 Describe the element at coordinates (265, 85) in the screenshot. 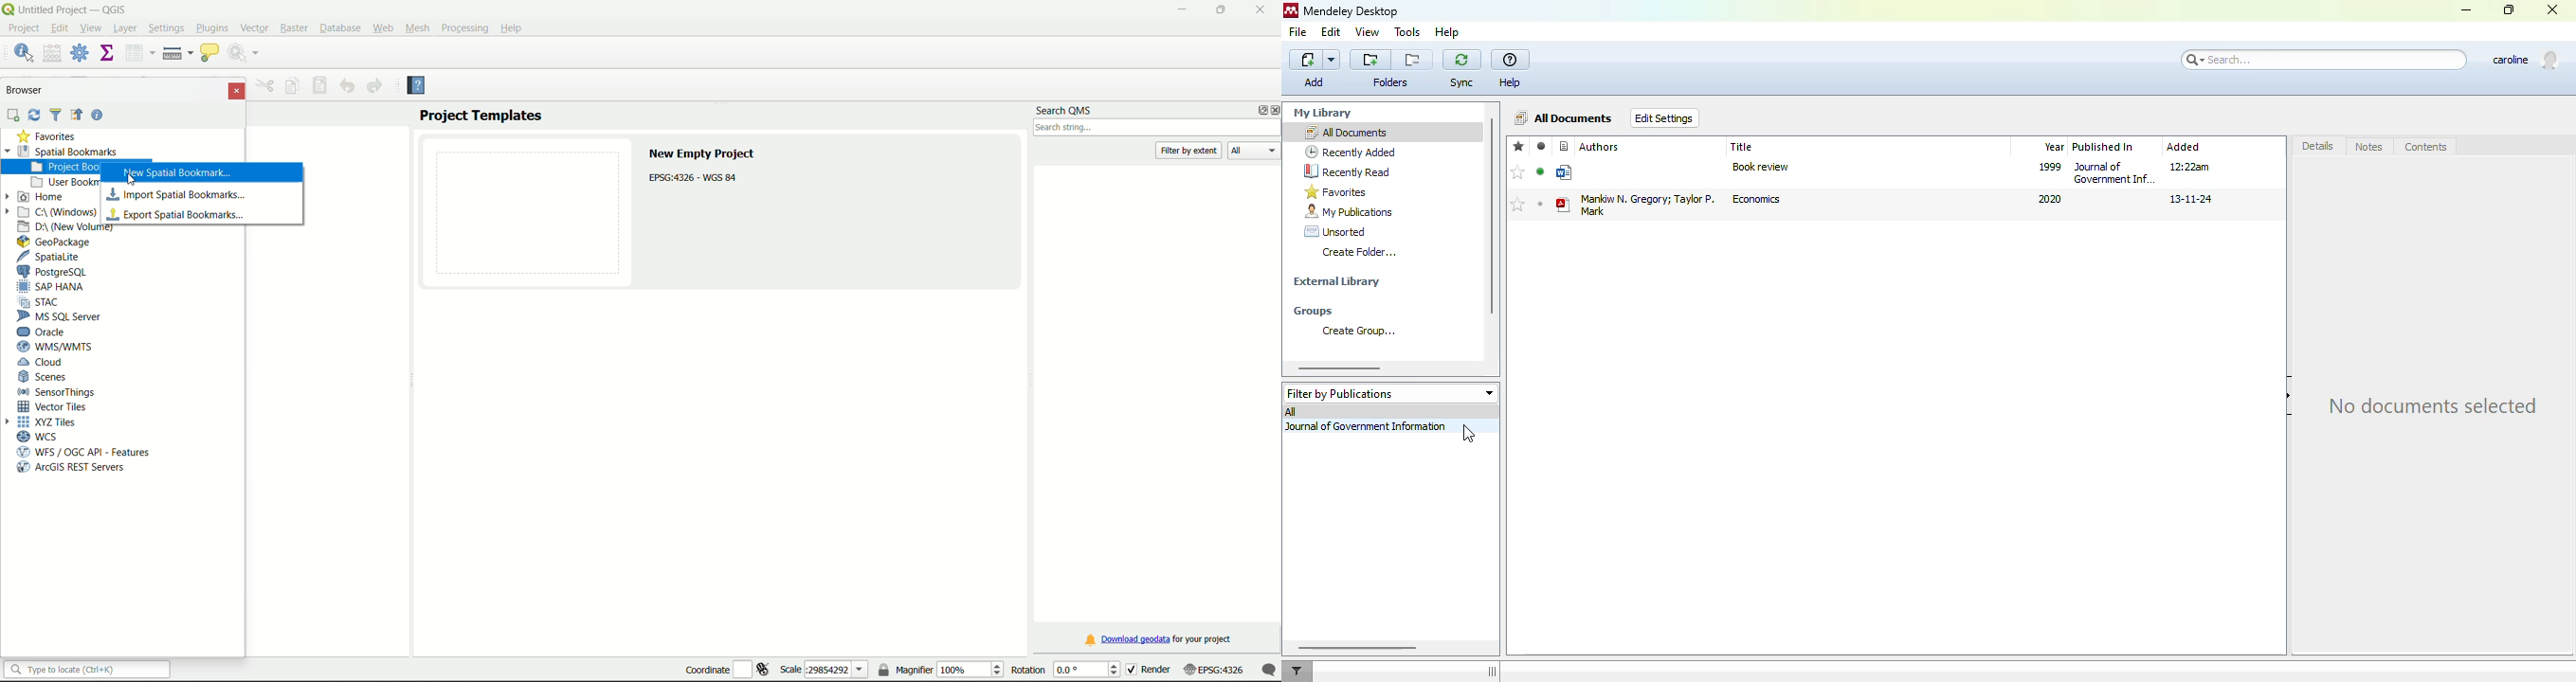

I see `` at that location.